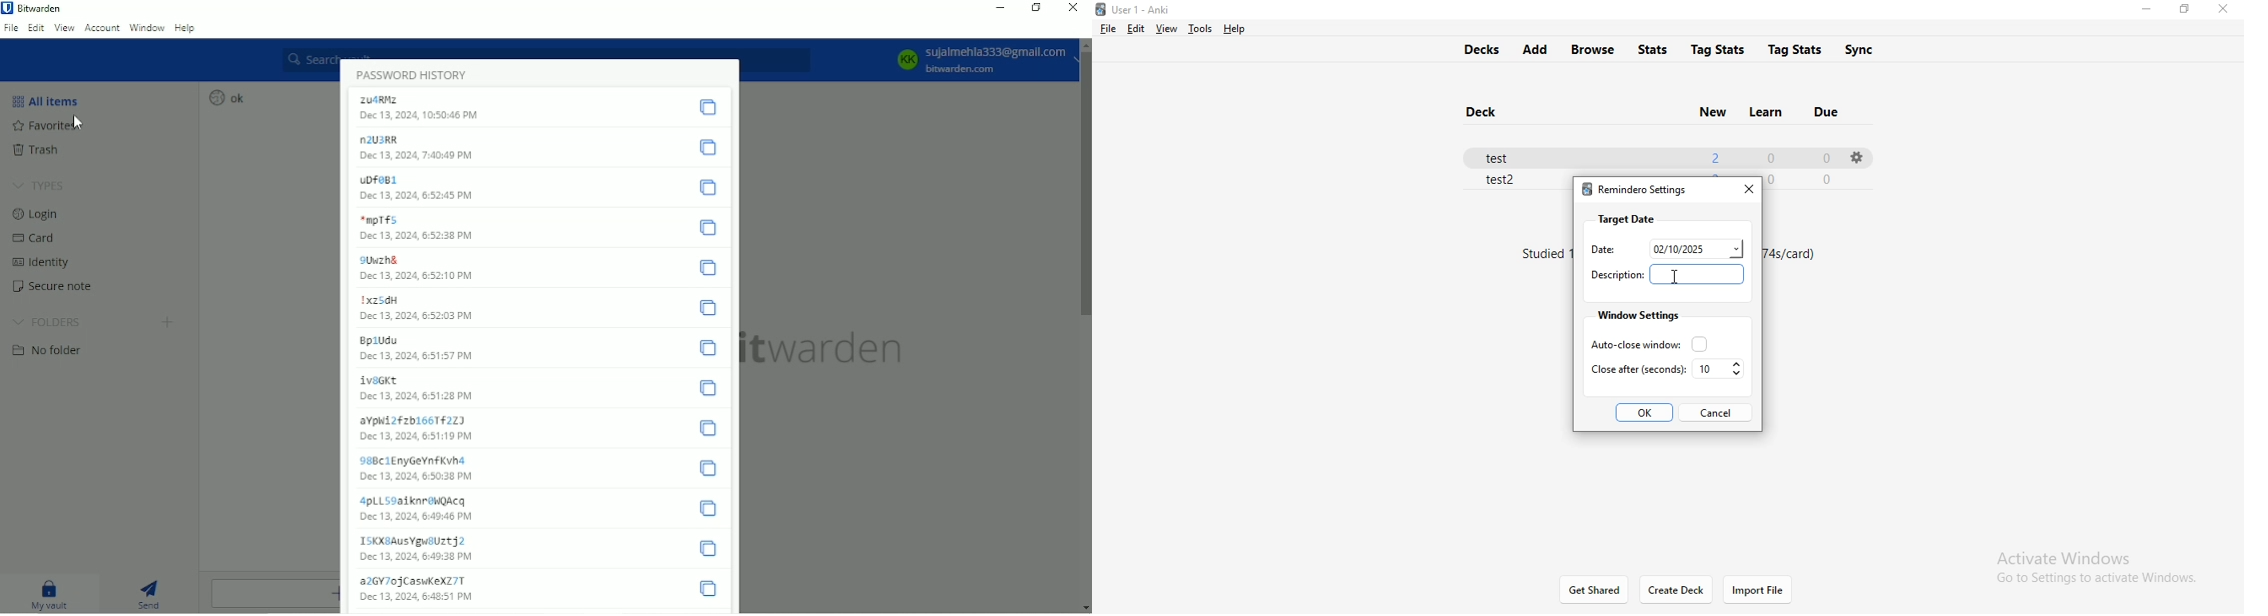  Describe the element at coordinates (1616, 275) in the screenshot. I see `descriptiuon` at that location.